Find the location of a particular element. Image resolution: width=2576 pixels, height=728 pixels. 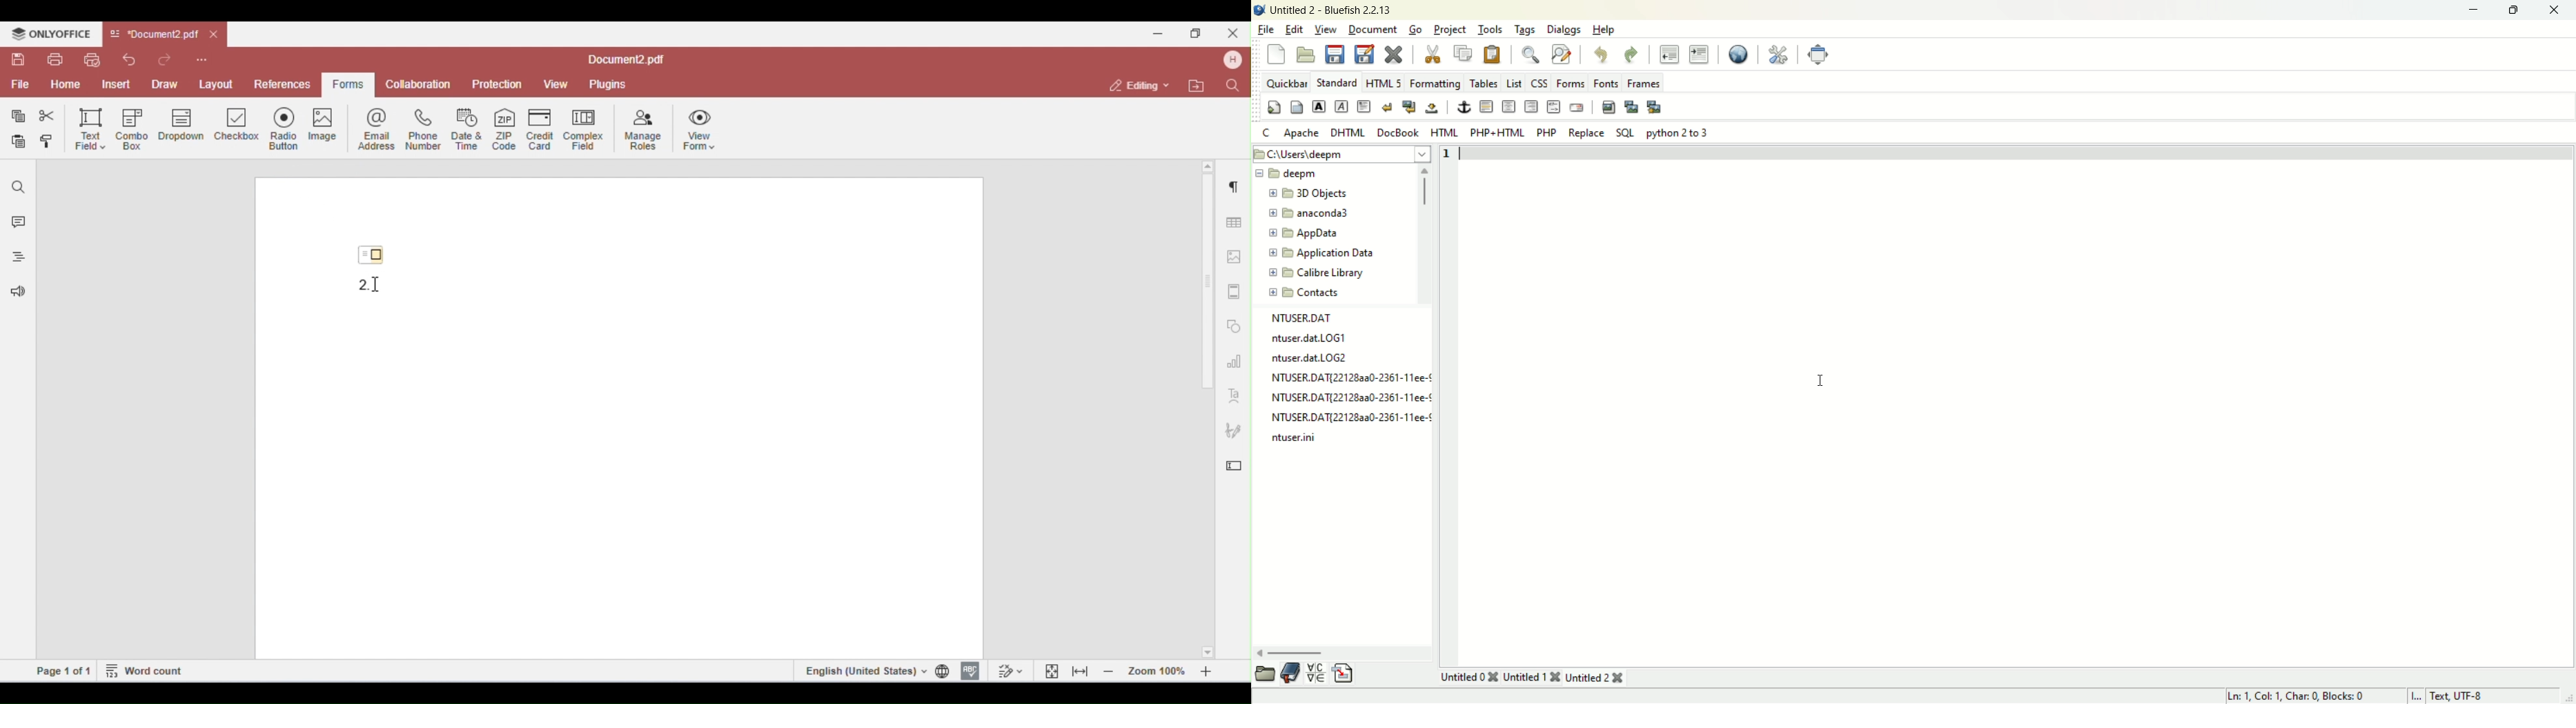

SQL is located at coordinates (1624, 133).